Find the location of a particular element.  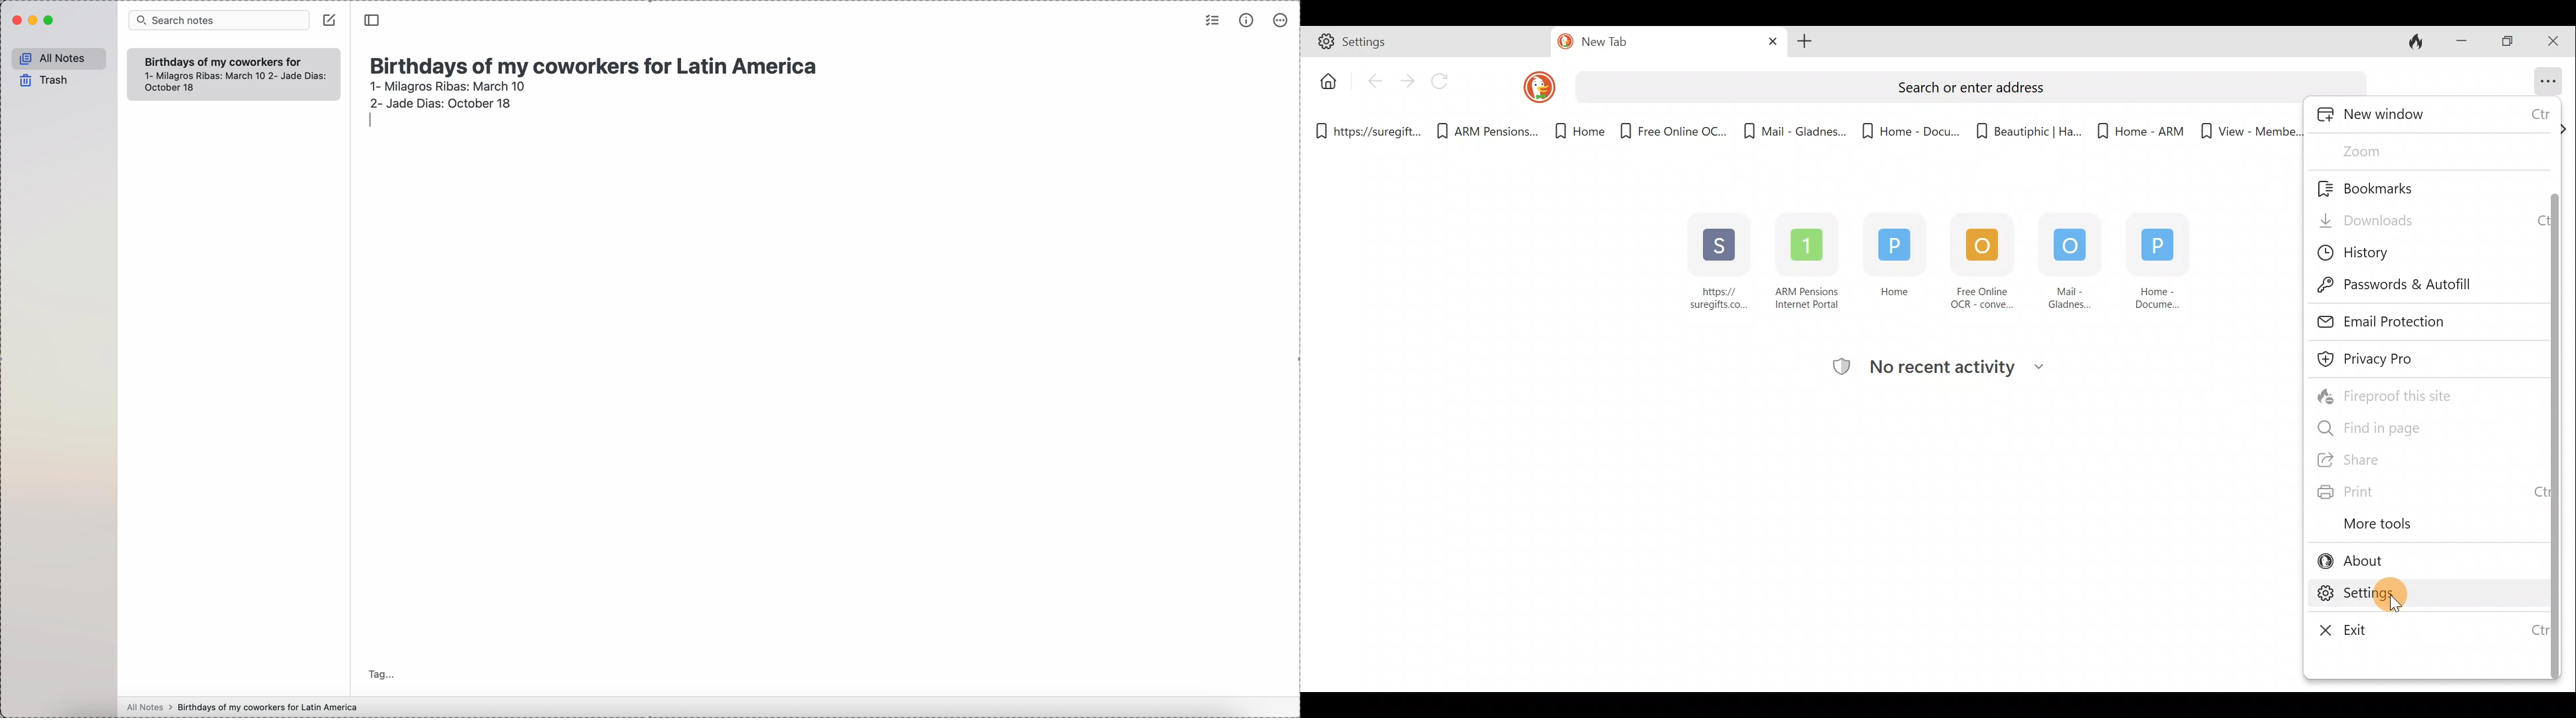

trash is located at coordinates (45, 81).